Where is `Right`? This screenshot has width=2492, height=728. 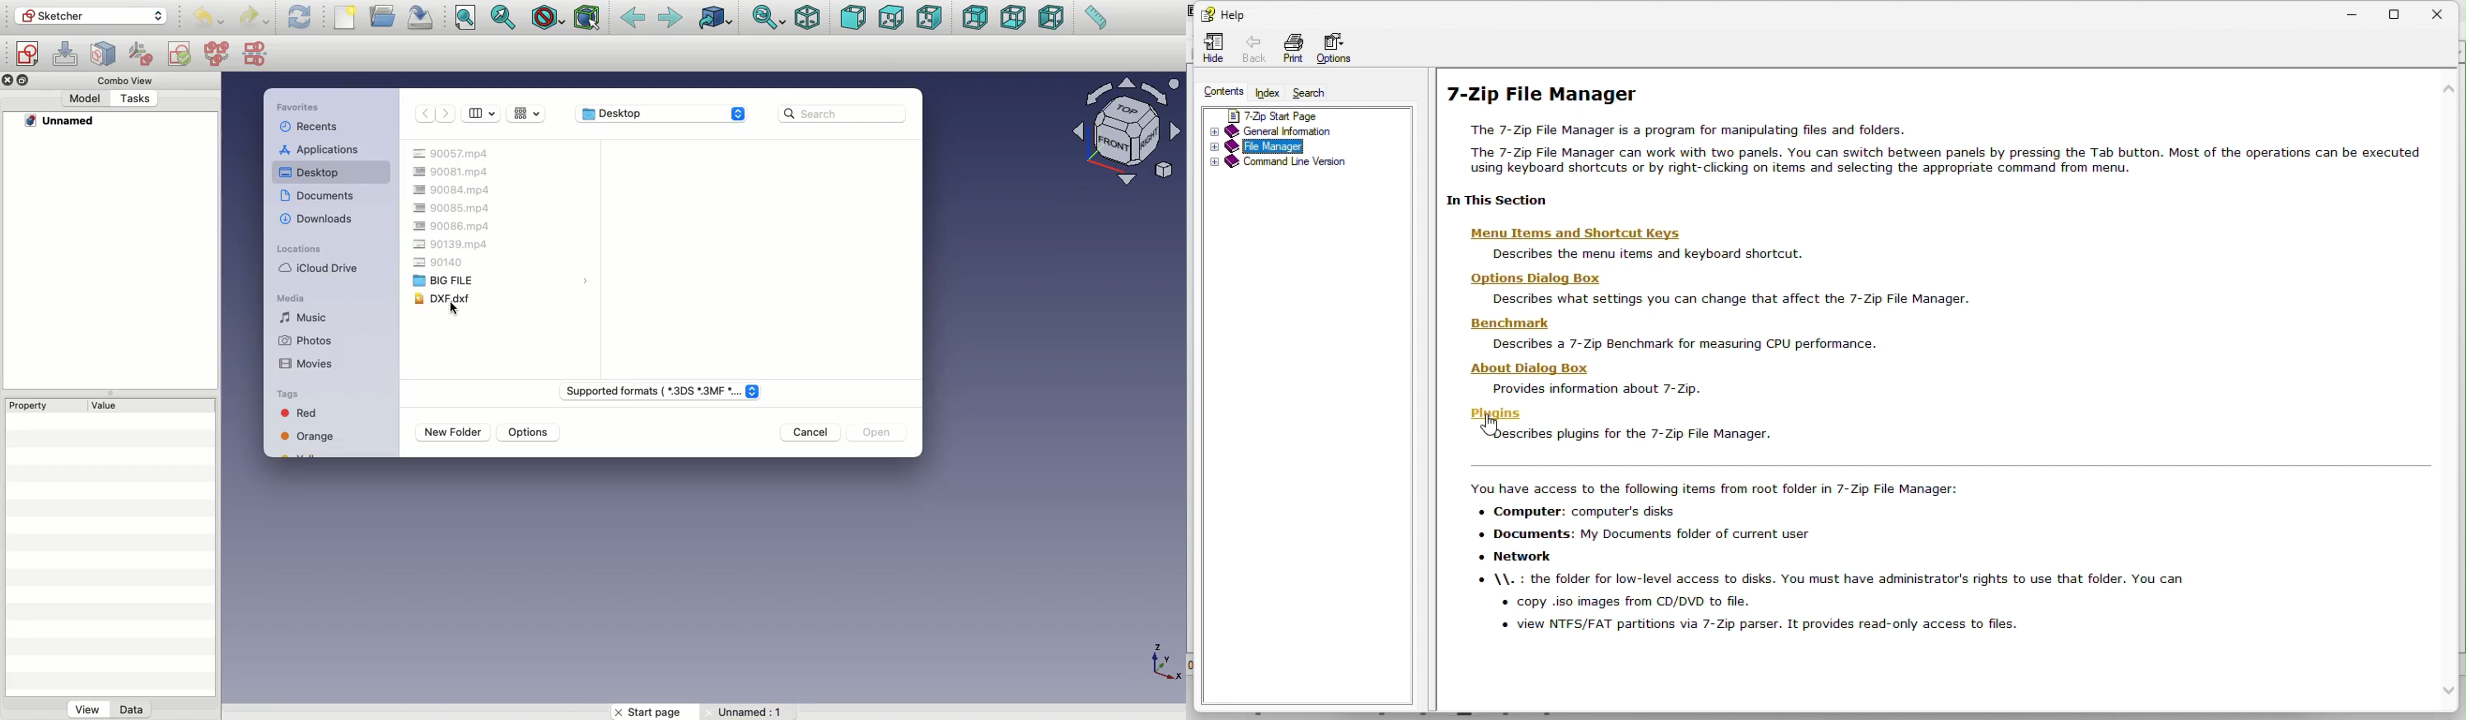 Right is located at coordinates (931, 19).